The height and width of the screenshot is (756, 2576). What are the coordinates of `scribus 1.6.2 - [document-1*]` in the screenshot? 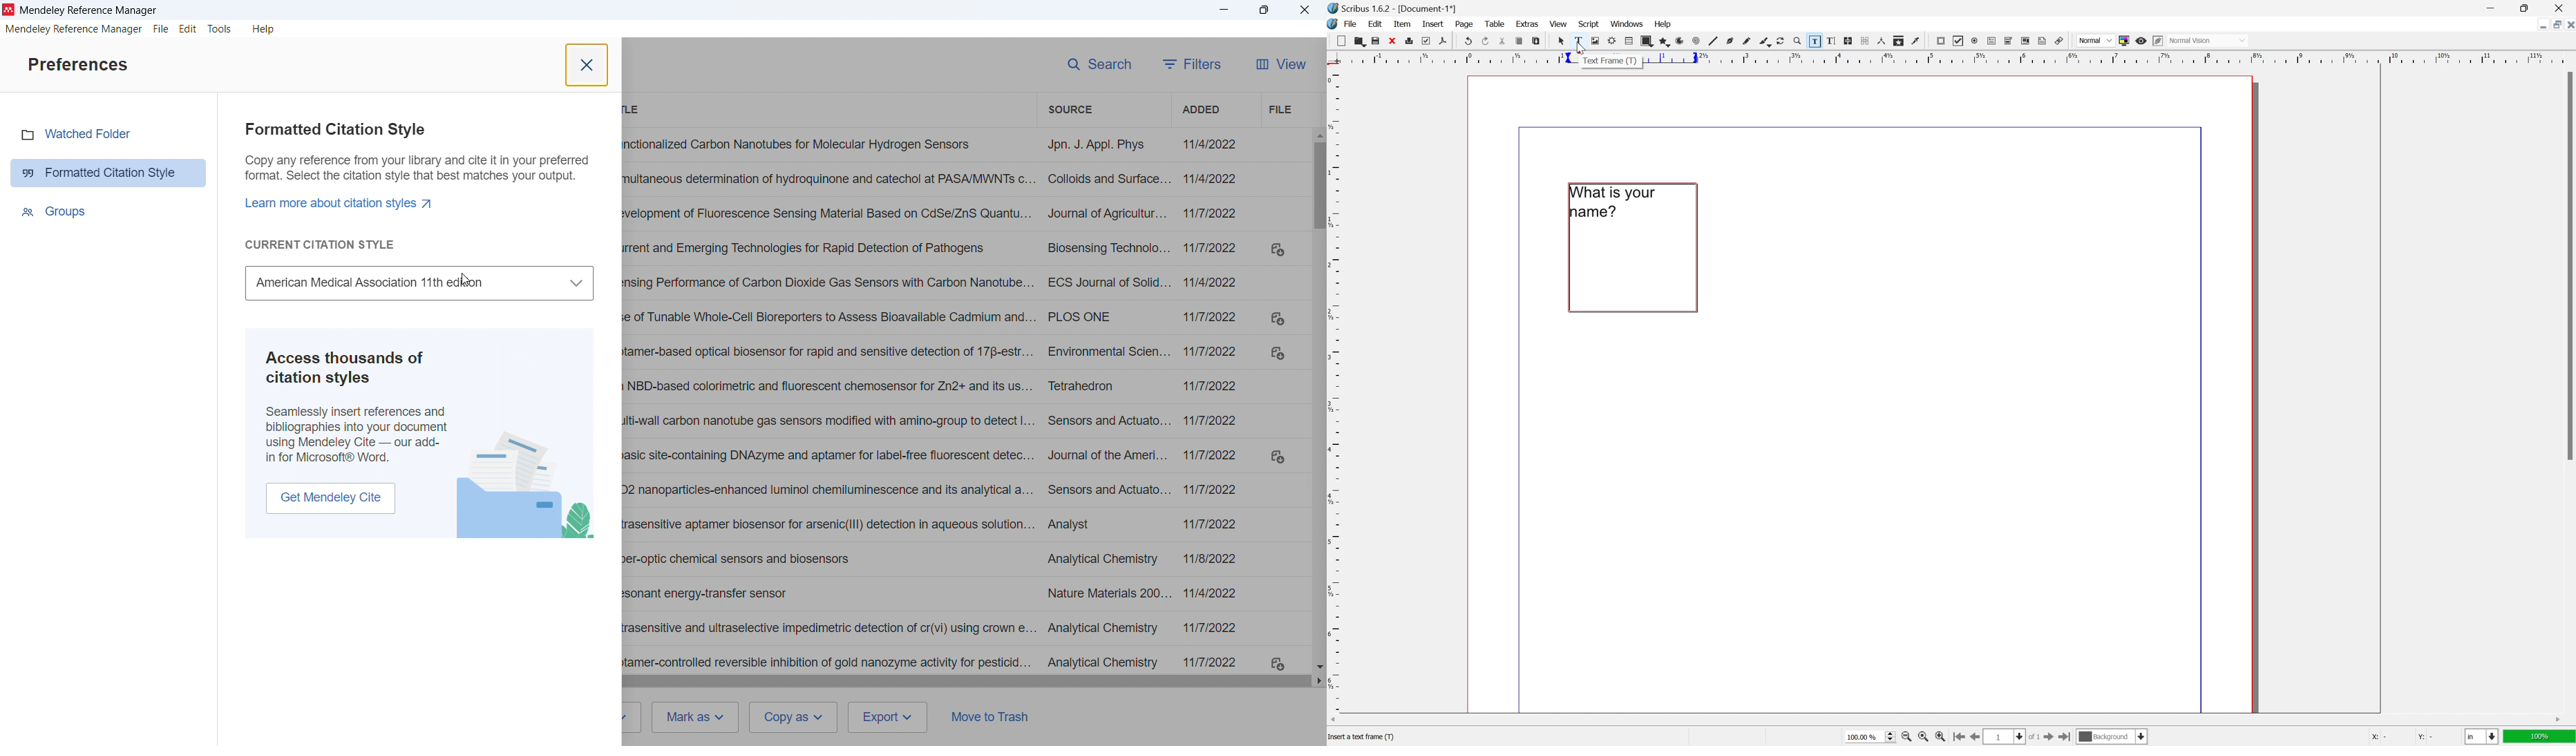 It's located at (1393, 8).